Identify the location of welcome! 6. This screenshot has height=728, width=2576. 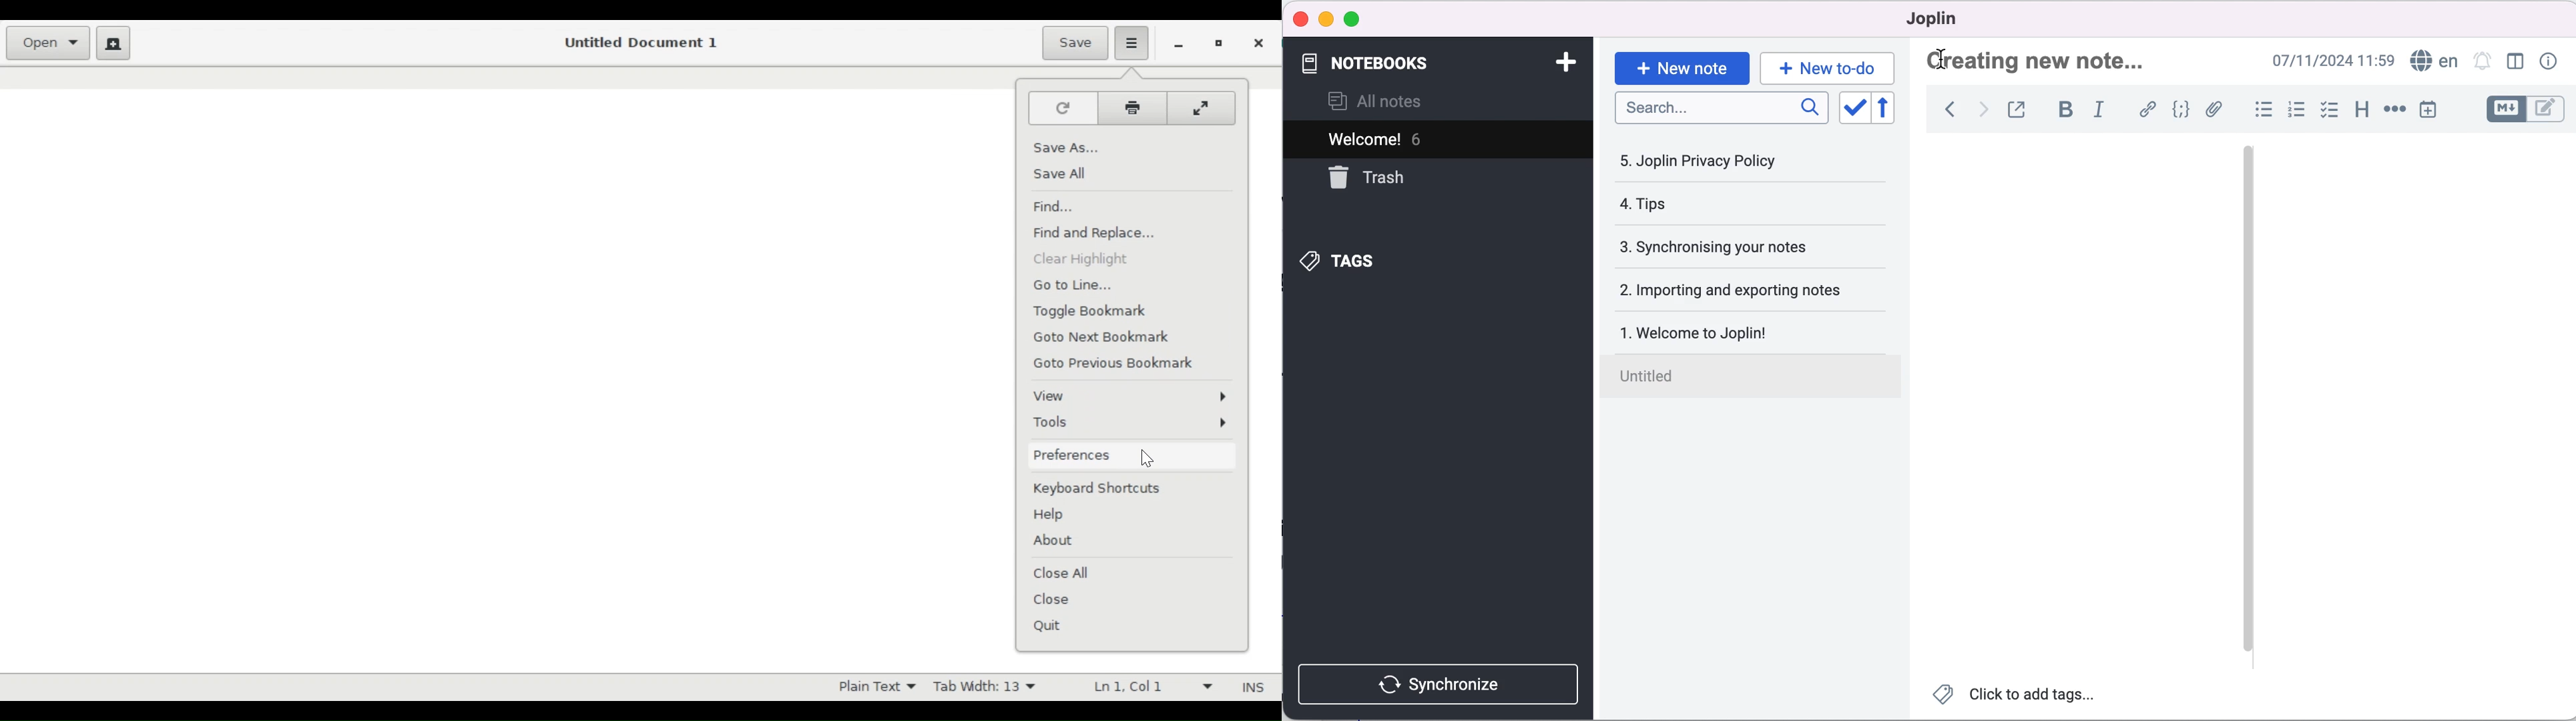
(1433, 140).